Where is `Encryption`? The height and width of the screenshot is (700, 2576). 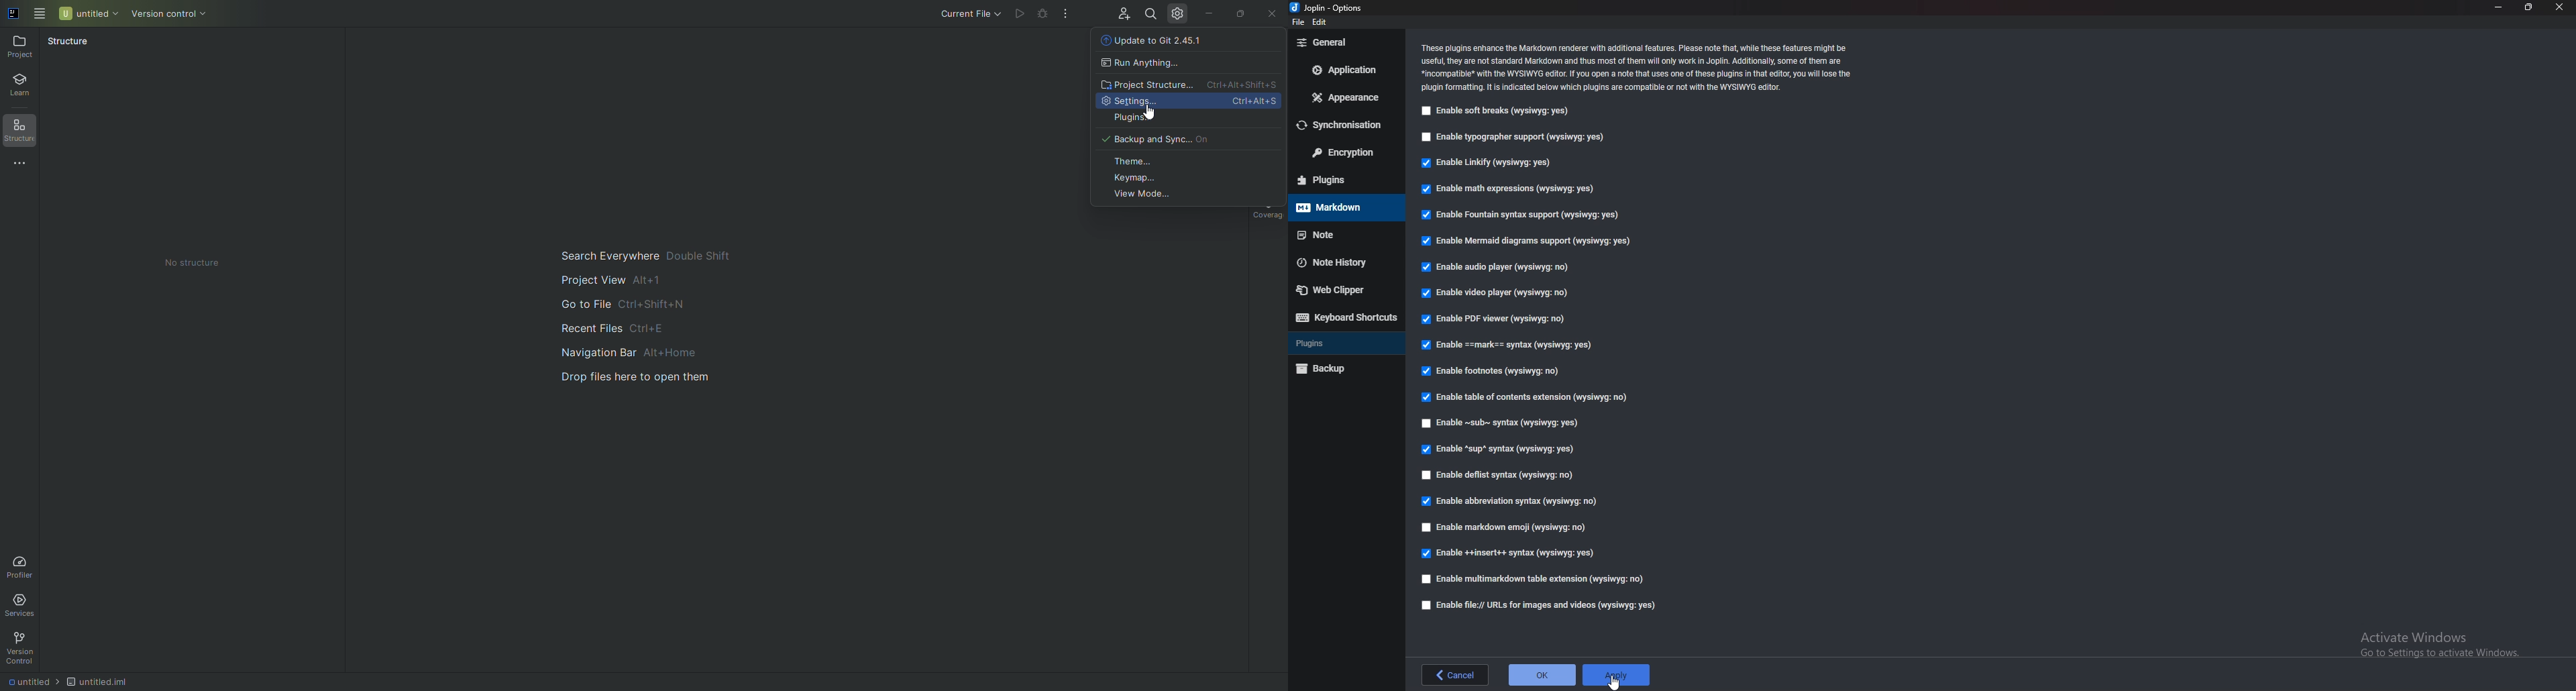
Encryption is located at coordinates (1346, 154).